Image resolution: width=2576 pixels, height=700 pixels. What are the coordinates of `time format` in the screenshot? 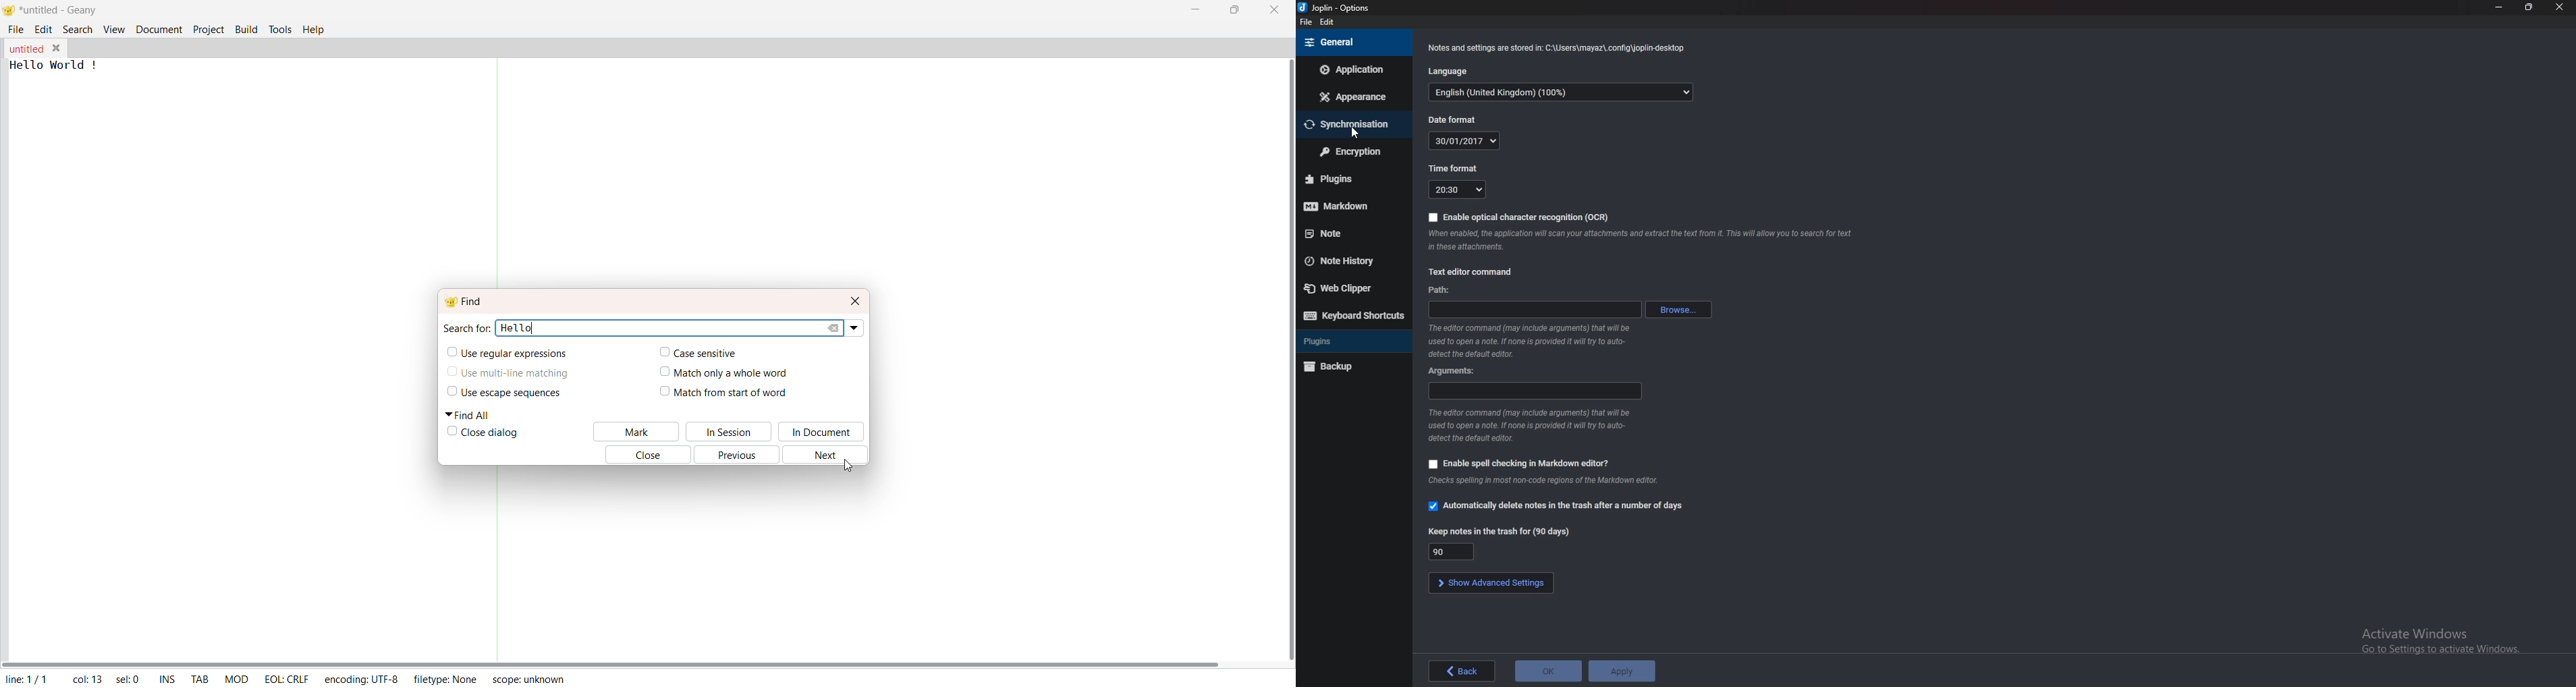 It's located at (1458, 188).